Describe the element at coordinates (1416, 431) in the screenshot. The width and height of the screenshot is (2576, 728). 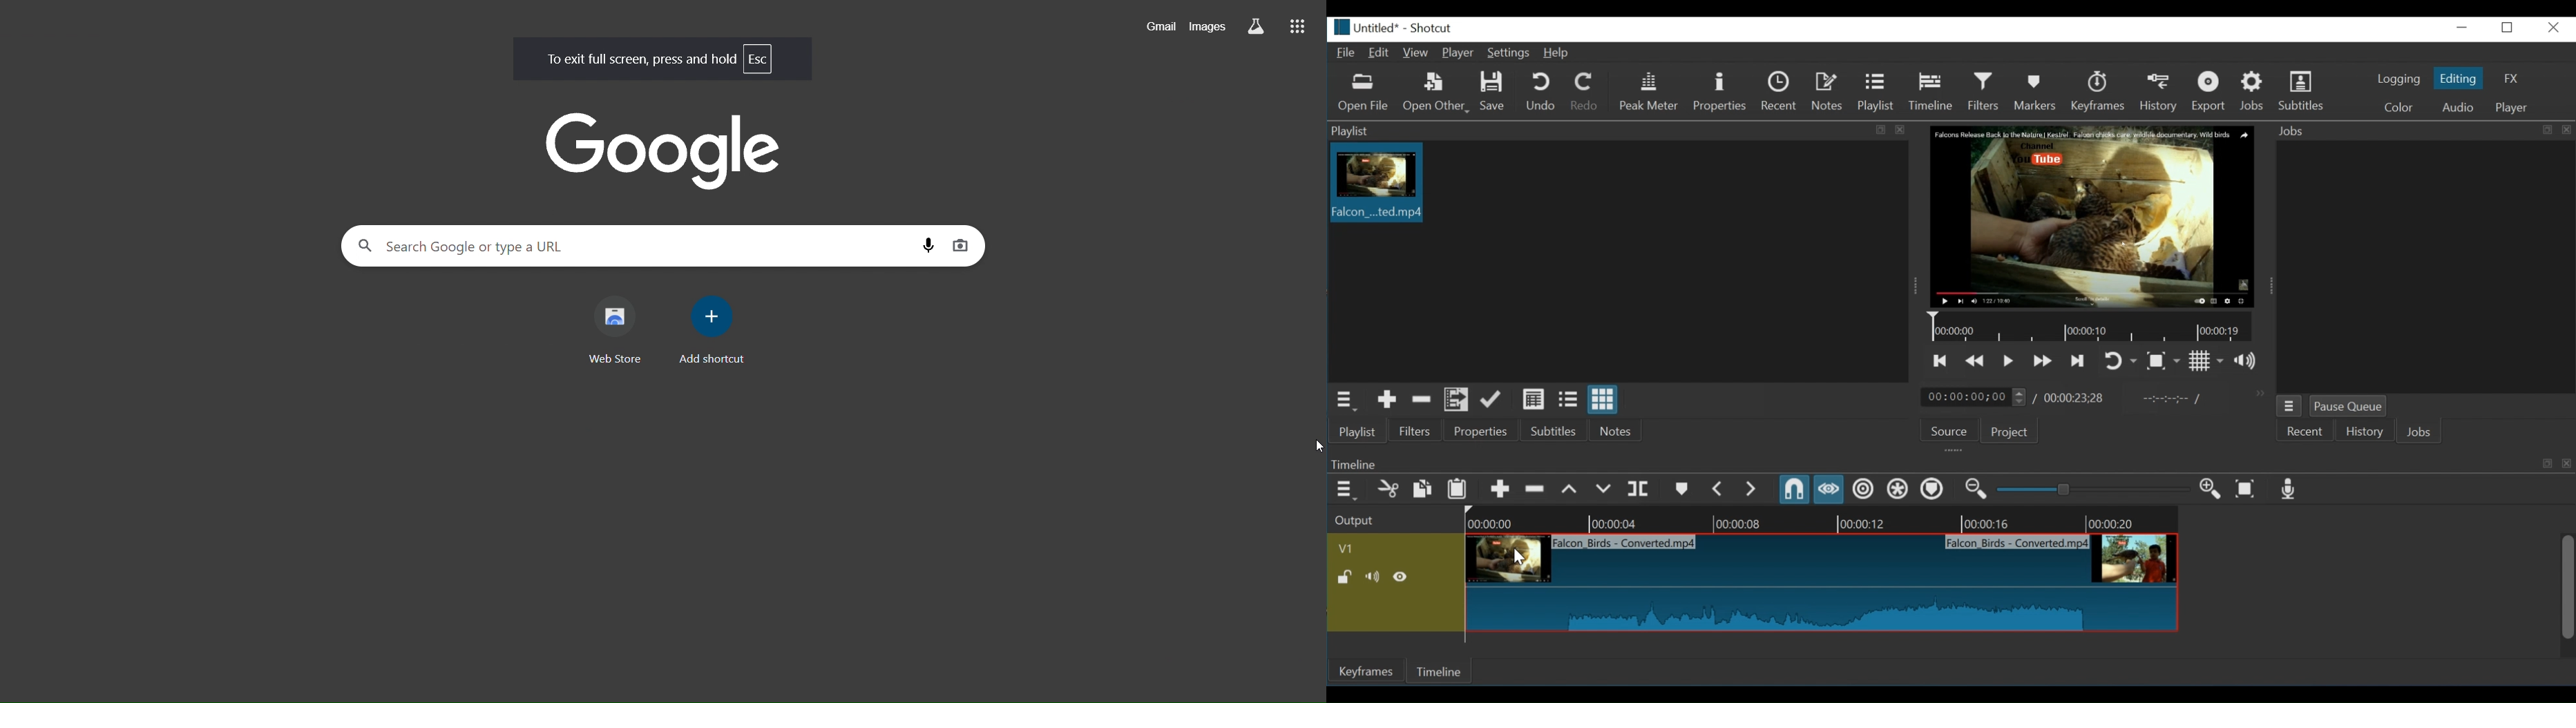
I see `Filters` at that location.